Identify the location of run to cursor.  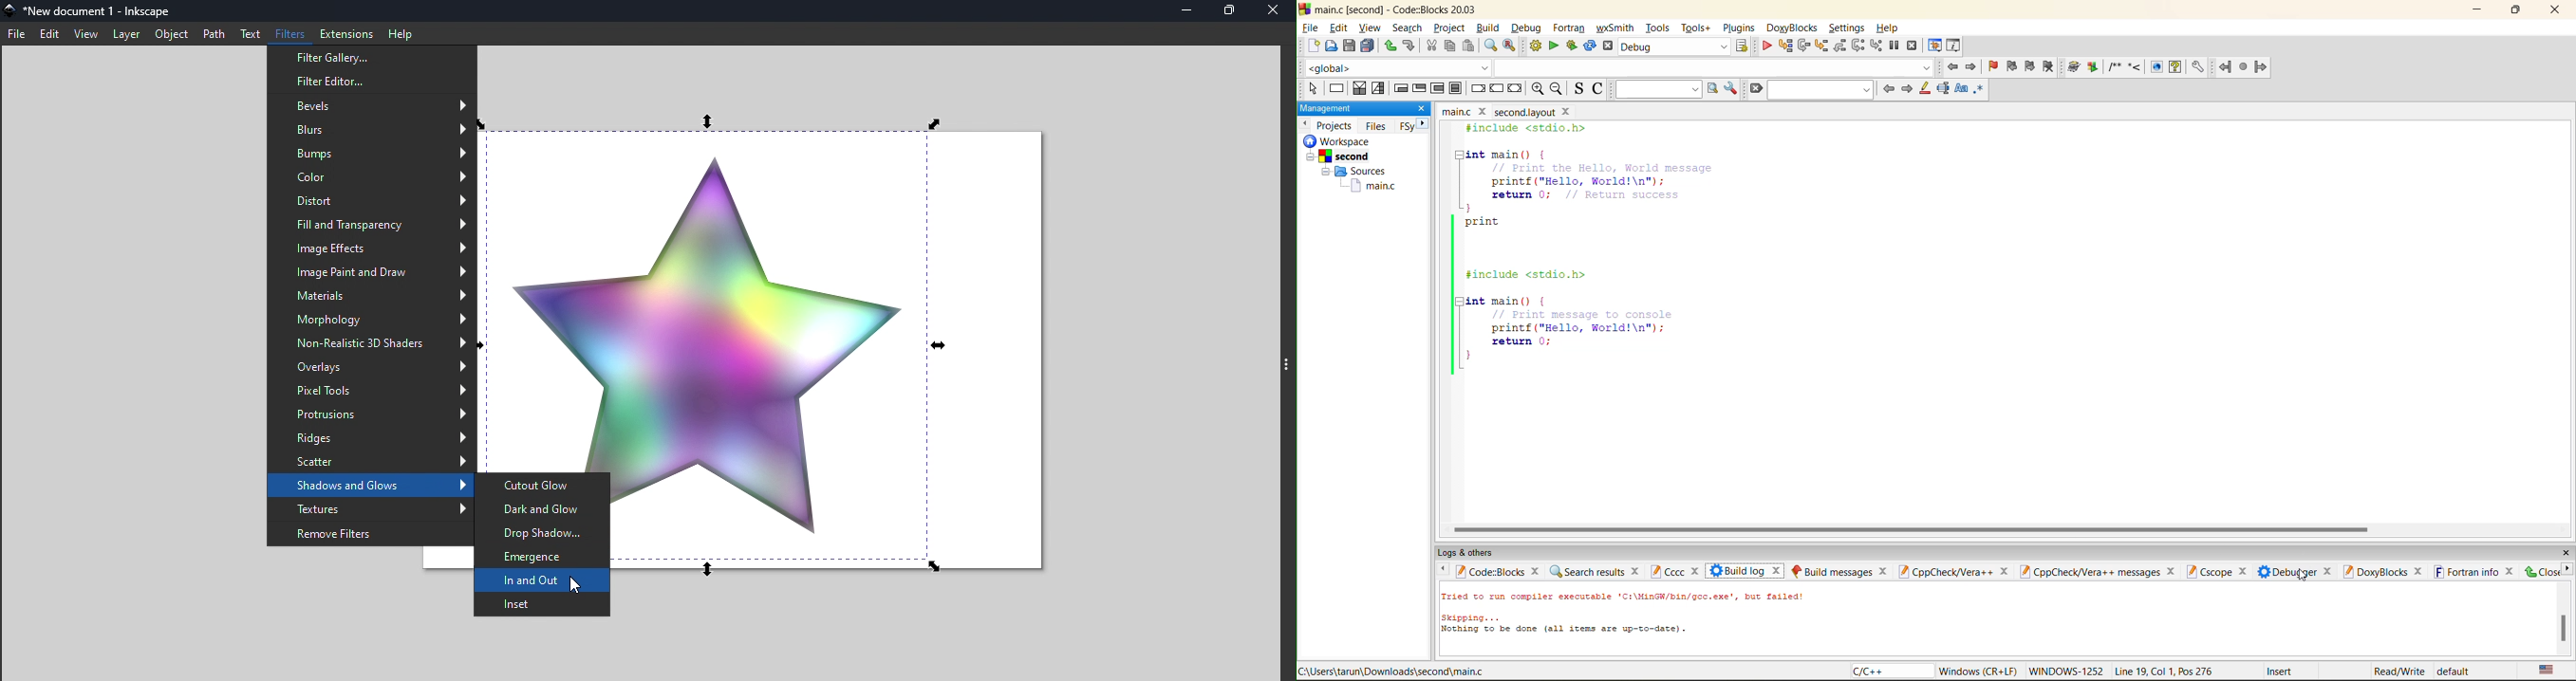
(1785, 45).